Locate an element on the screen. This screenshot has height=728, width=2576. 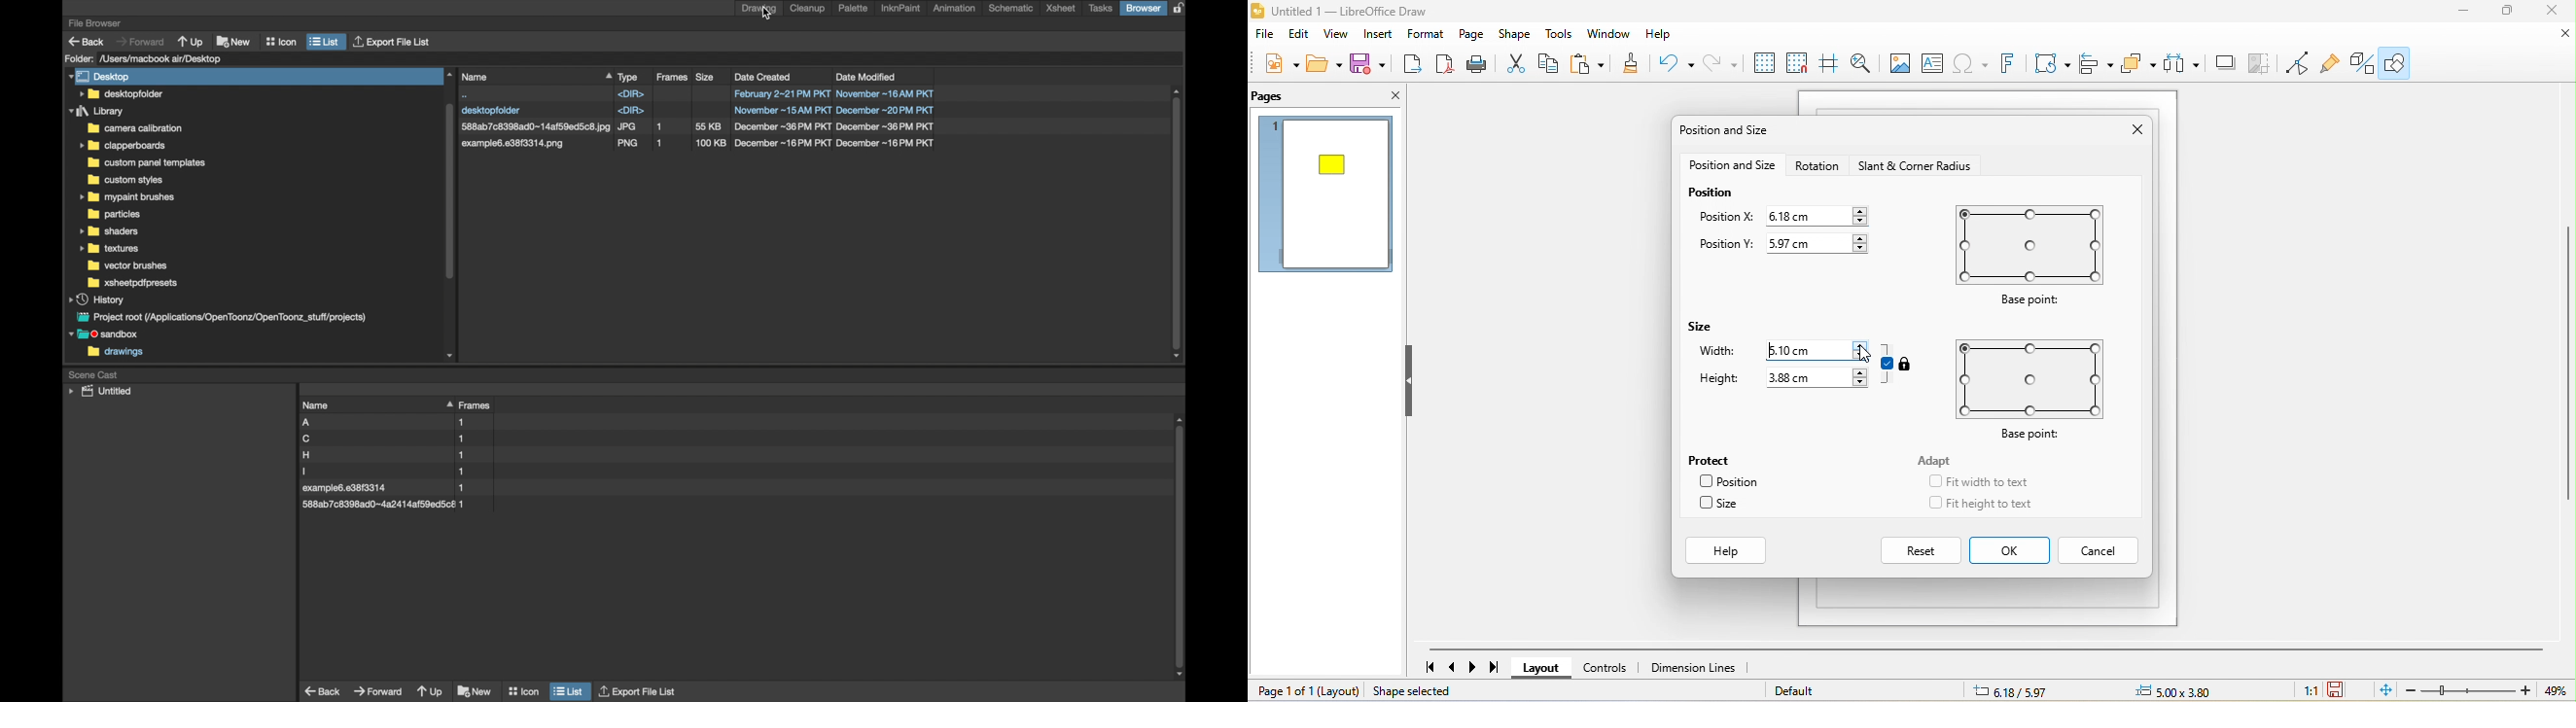
shadow is located at coordinates (2226, 62).